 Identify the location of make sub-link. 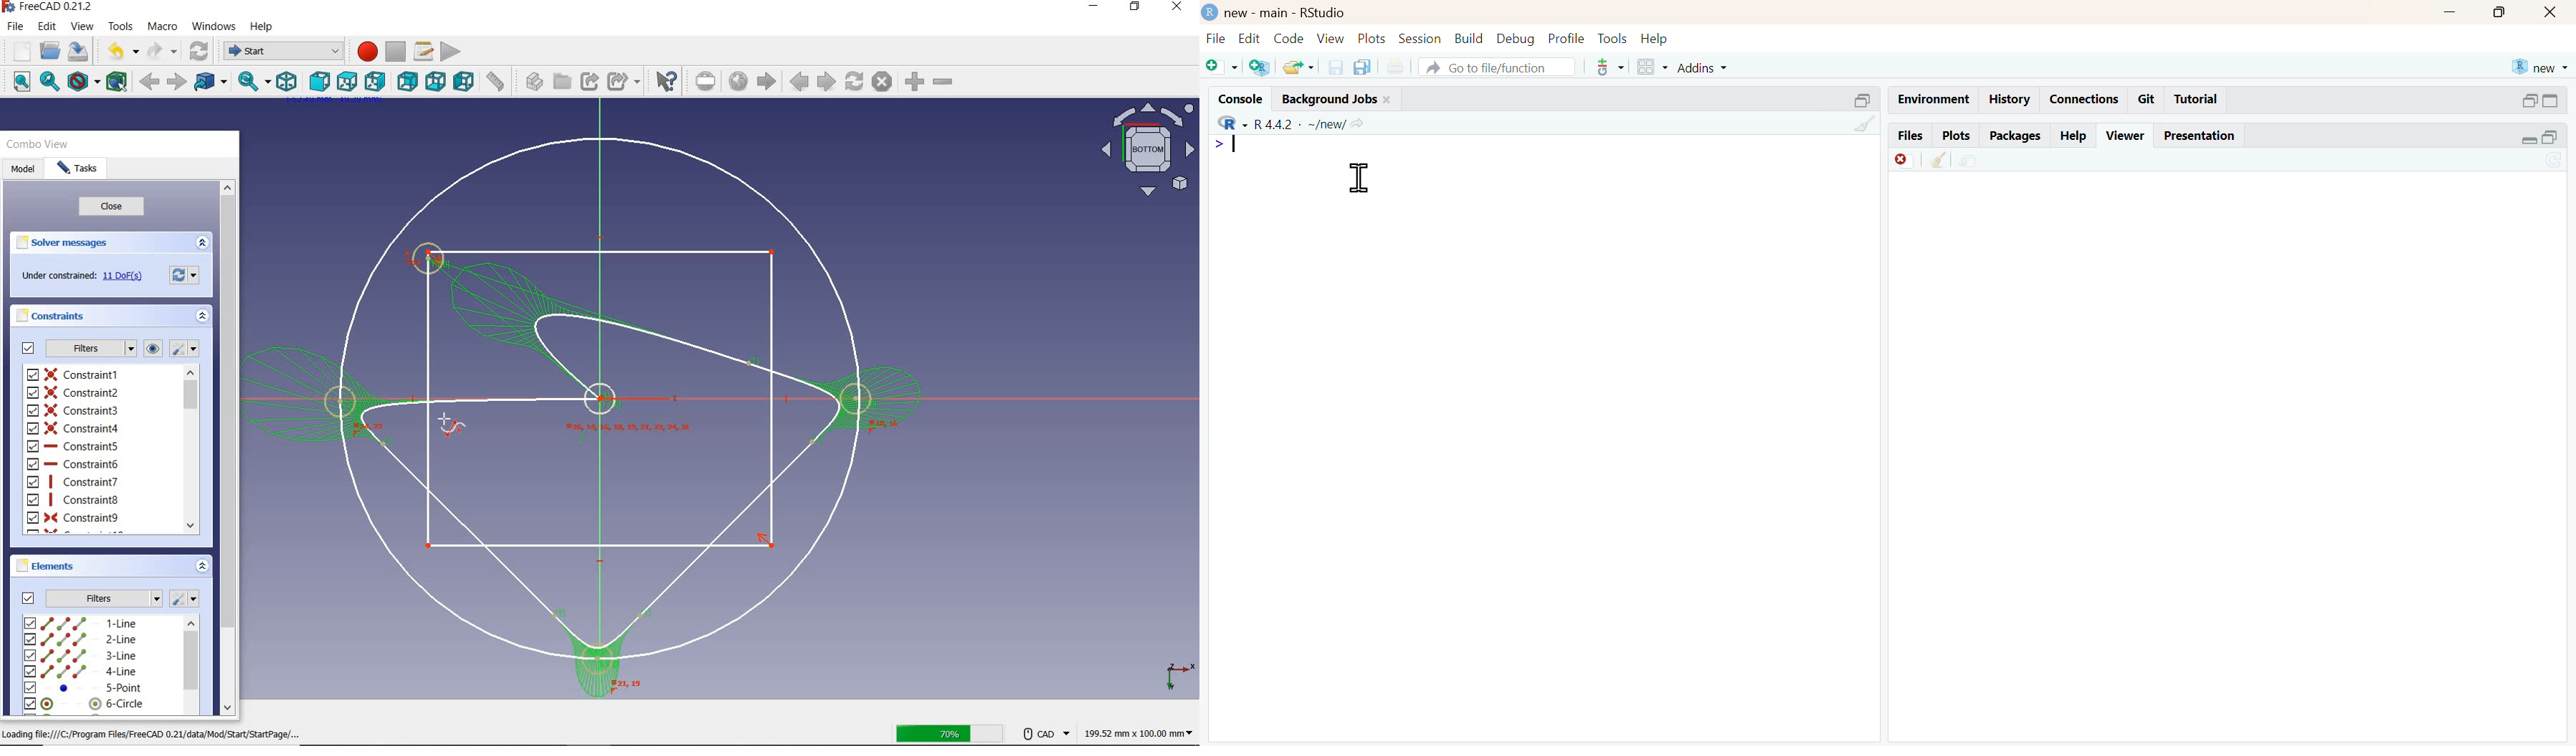
(623, 81).